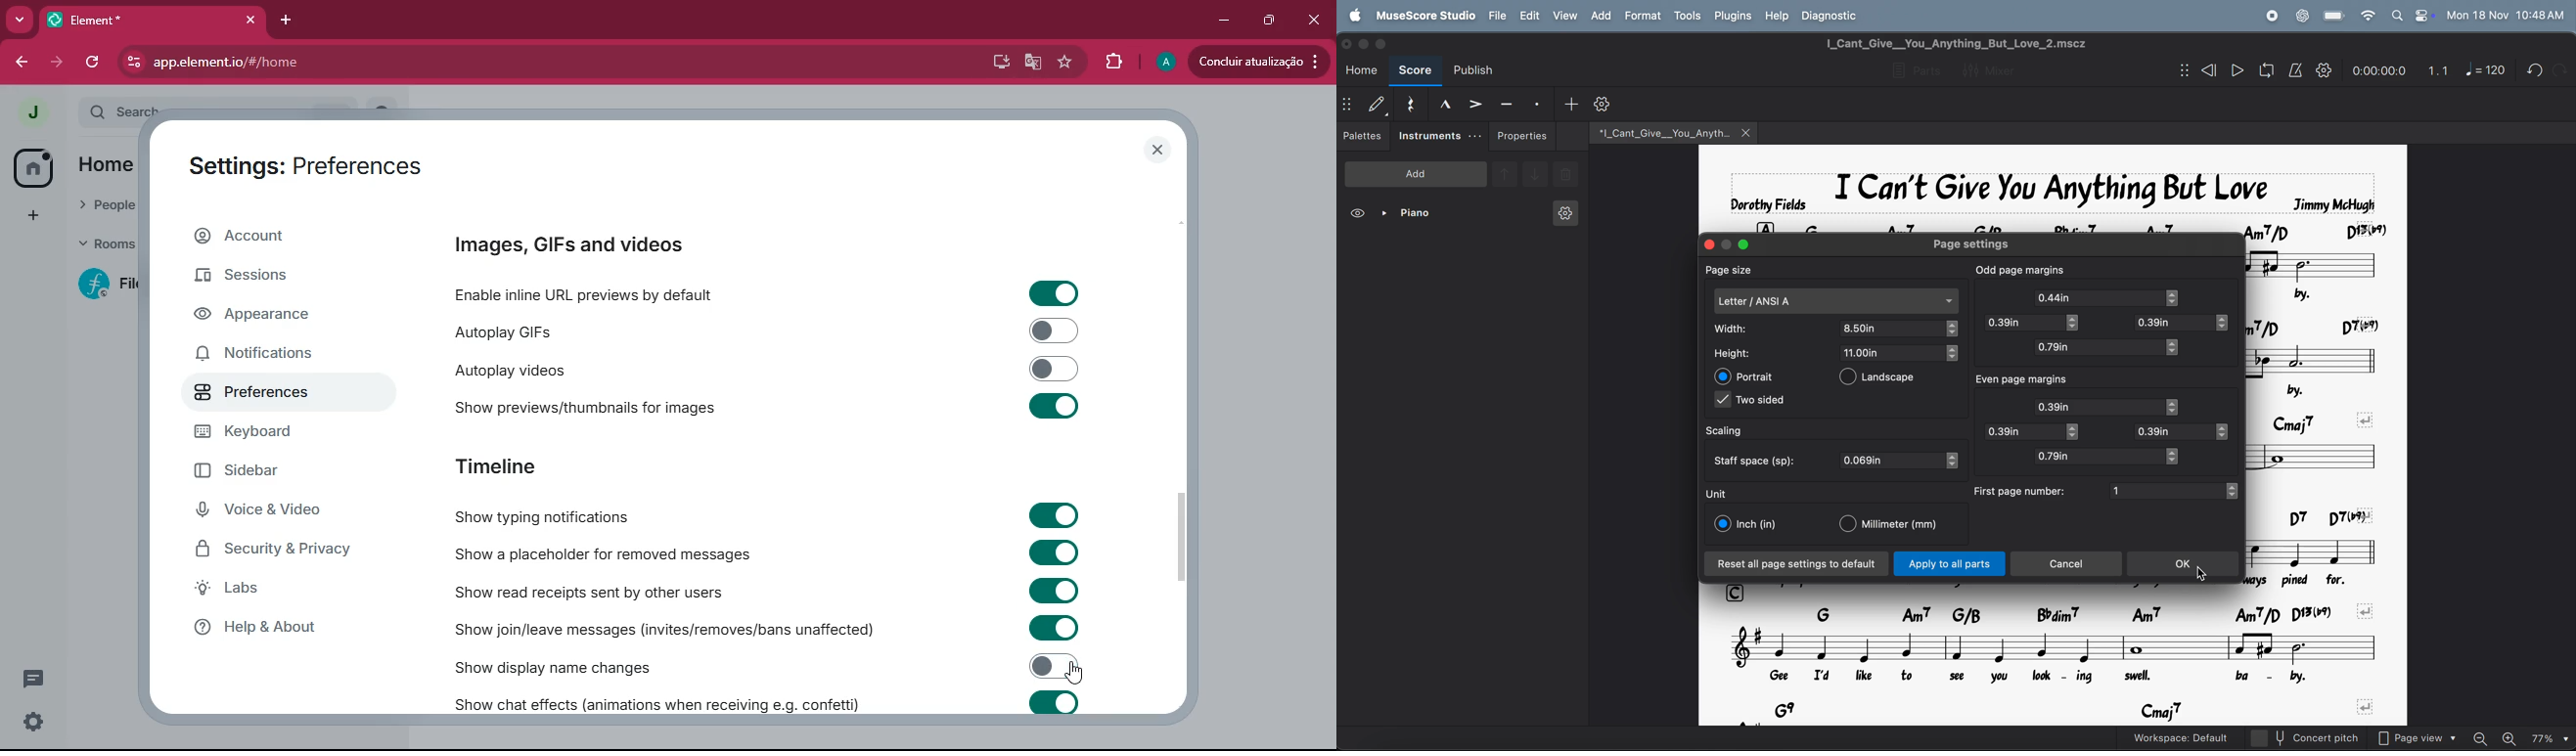 The height and width of the screenshot is (756, 2576). I want to click on 0.39 in, so click(2021, 323).